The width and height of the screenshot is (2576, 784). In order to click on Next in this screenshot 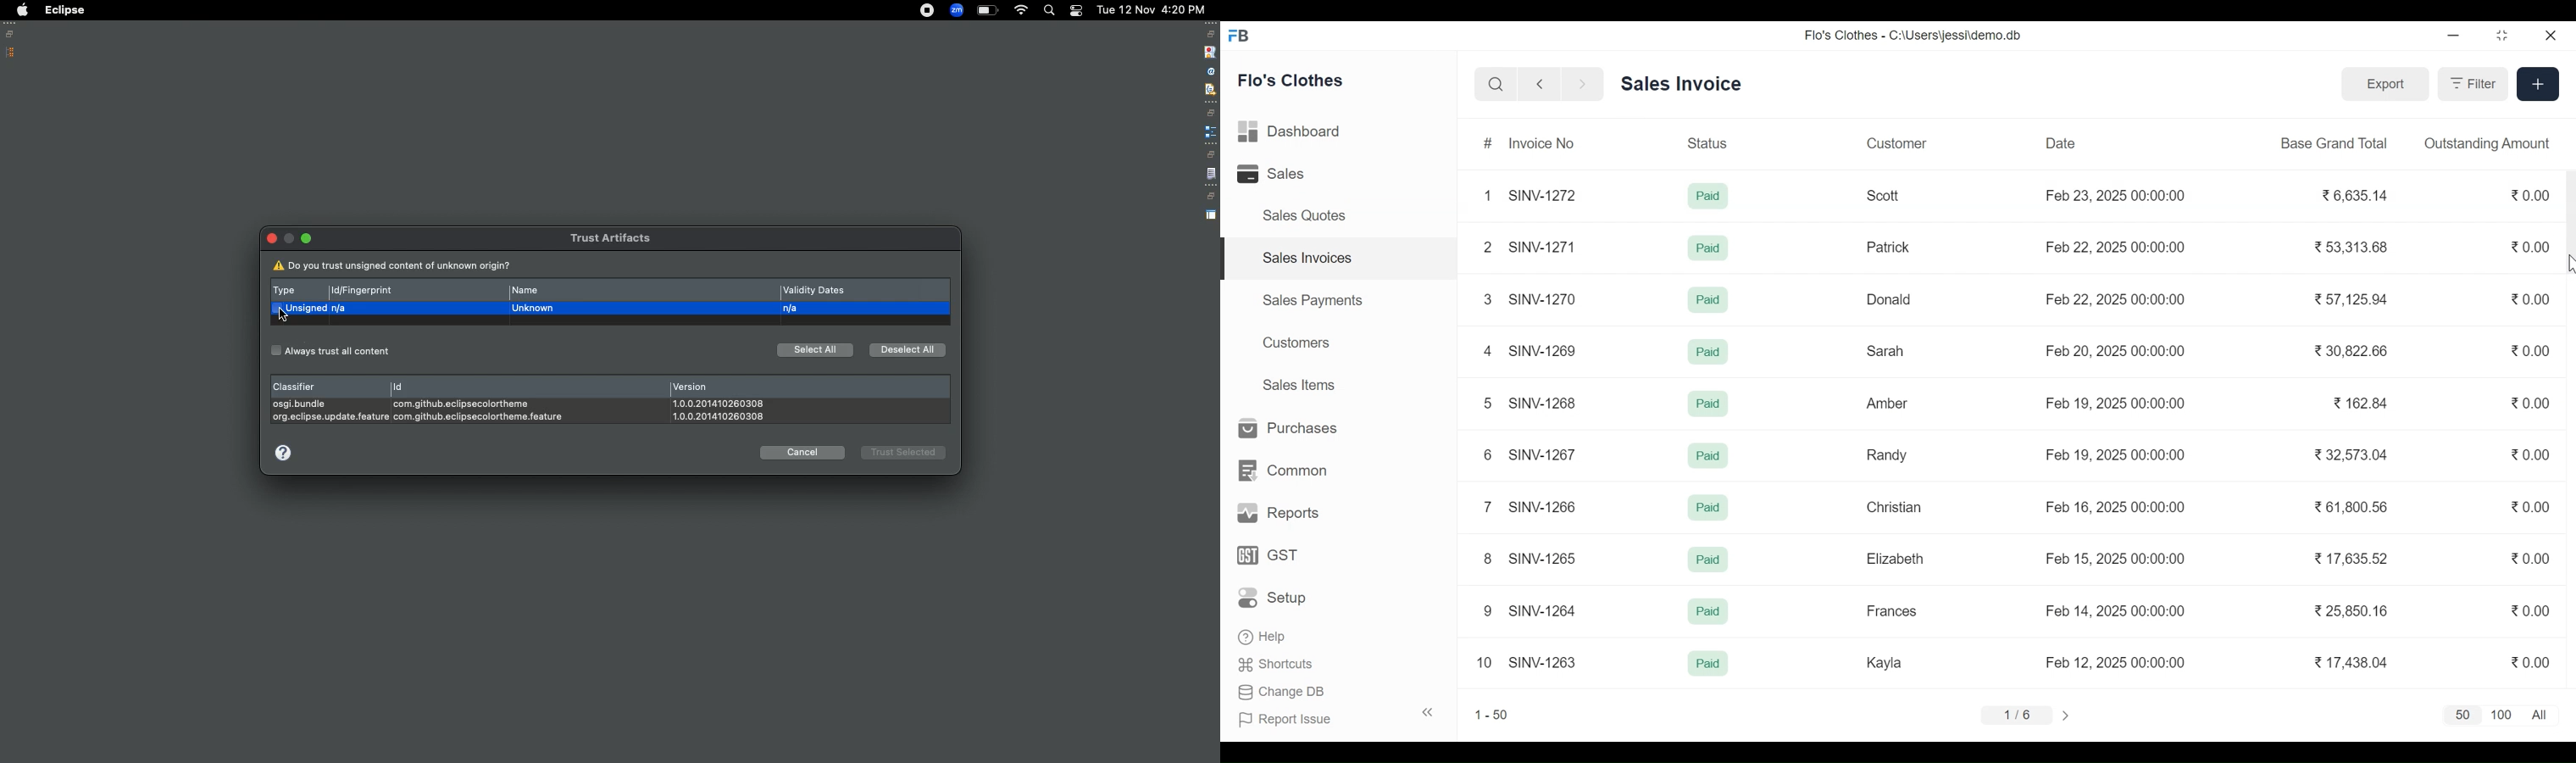, I will do `click(2068, 715)`.